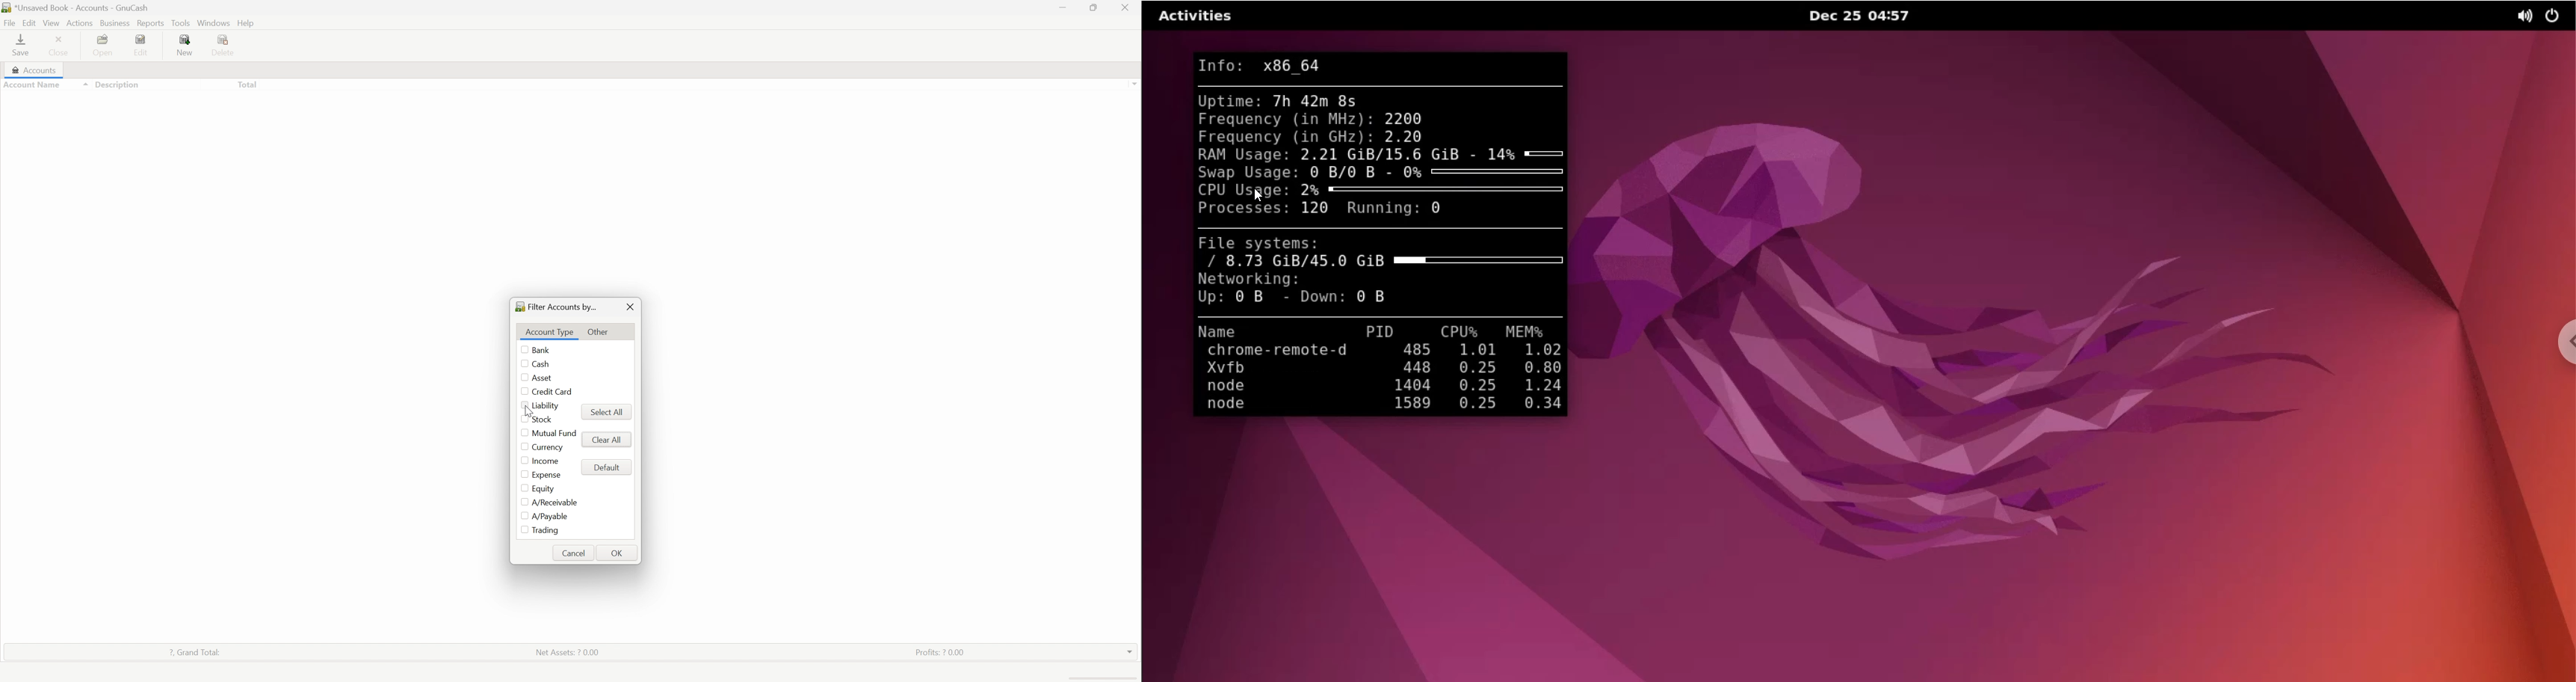 Image resolution: width=2576 pixels, height=700 pixels. Describe the element at coordinates (248, 139) in the screenshot. I see `? 0.00` at that location.